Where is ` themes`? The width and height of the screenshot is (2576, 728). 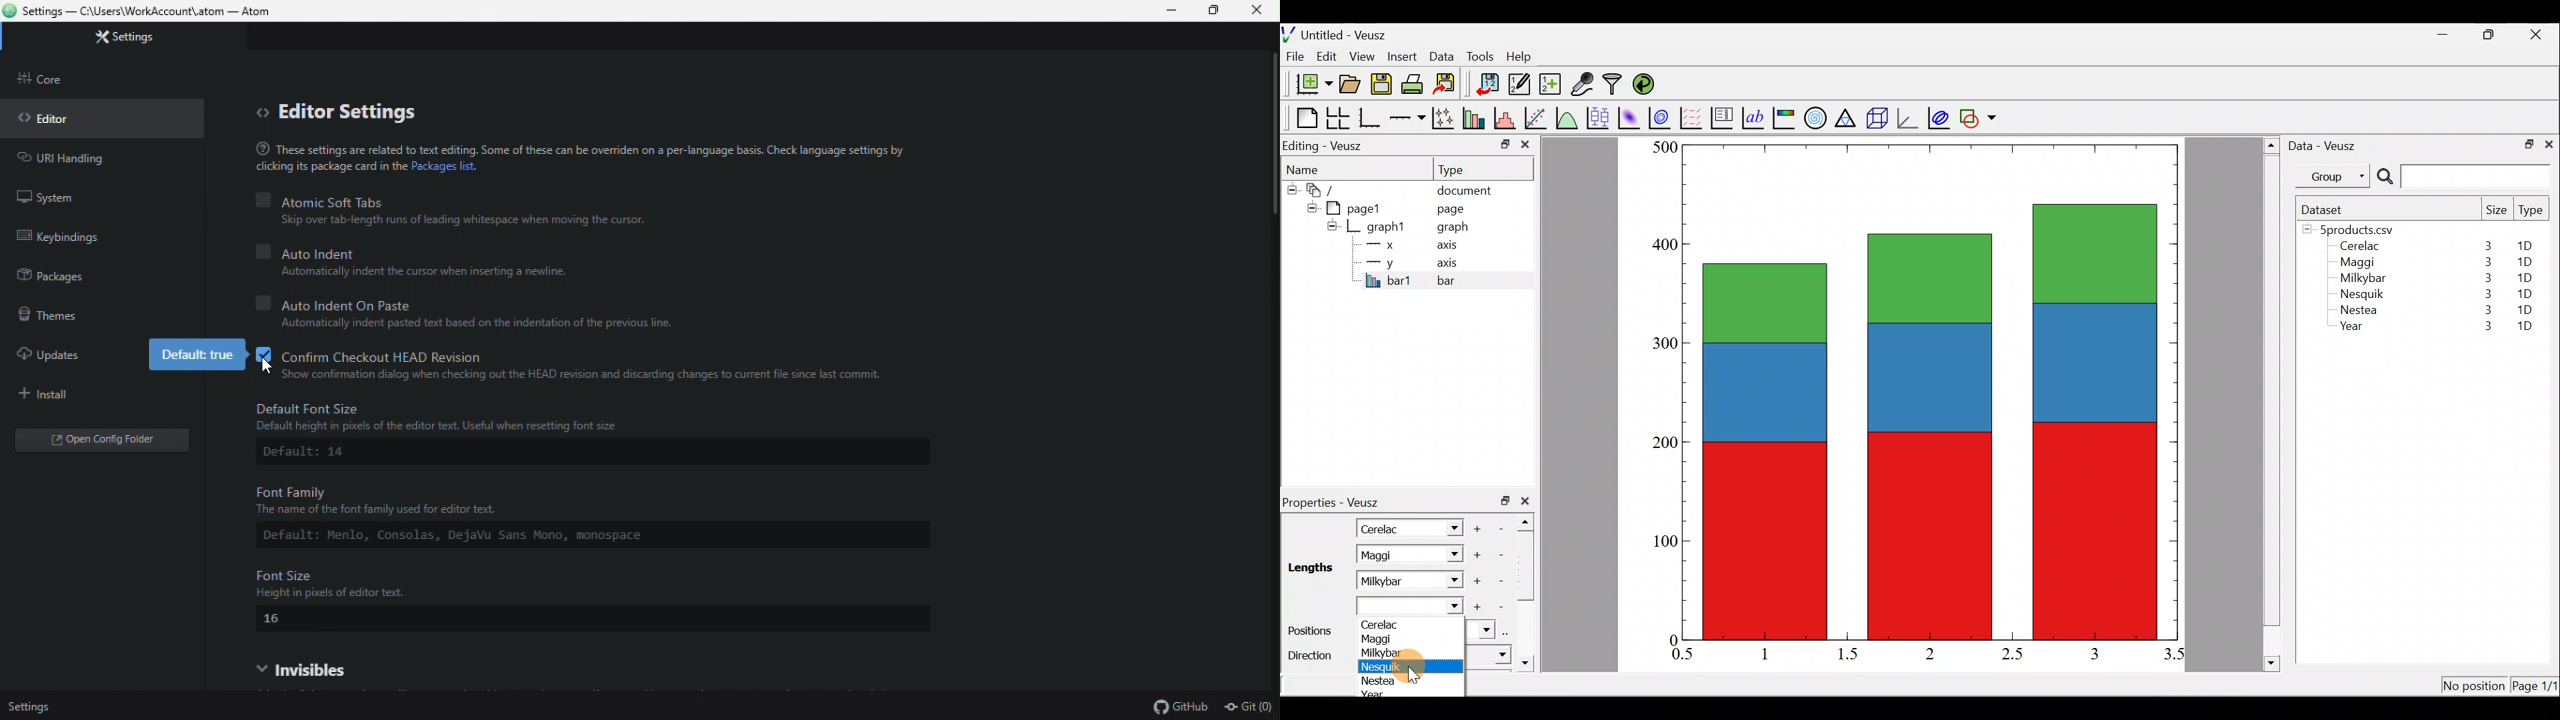  themes is located at coordinates (55, 318).